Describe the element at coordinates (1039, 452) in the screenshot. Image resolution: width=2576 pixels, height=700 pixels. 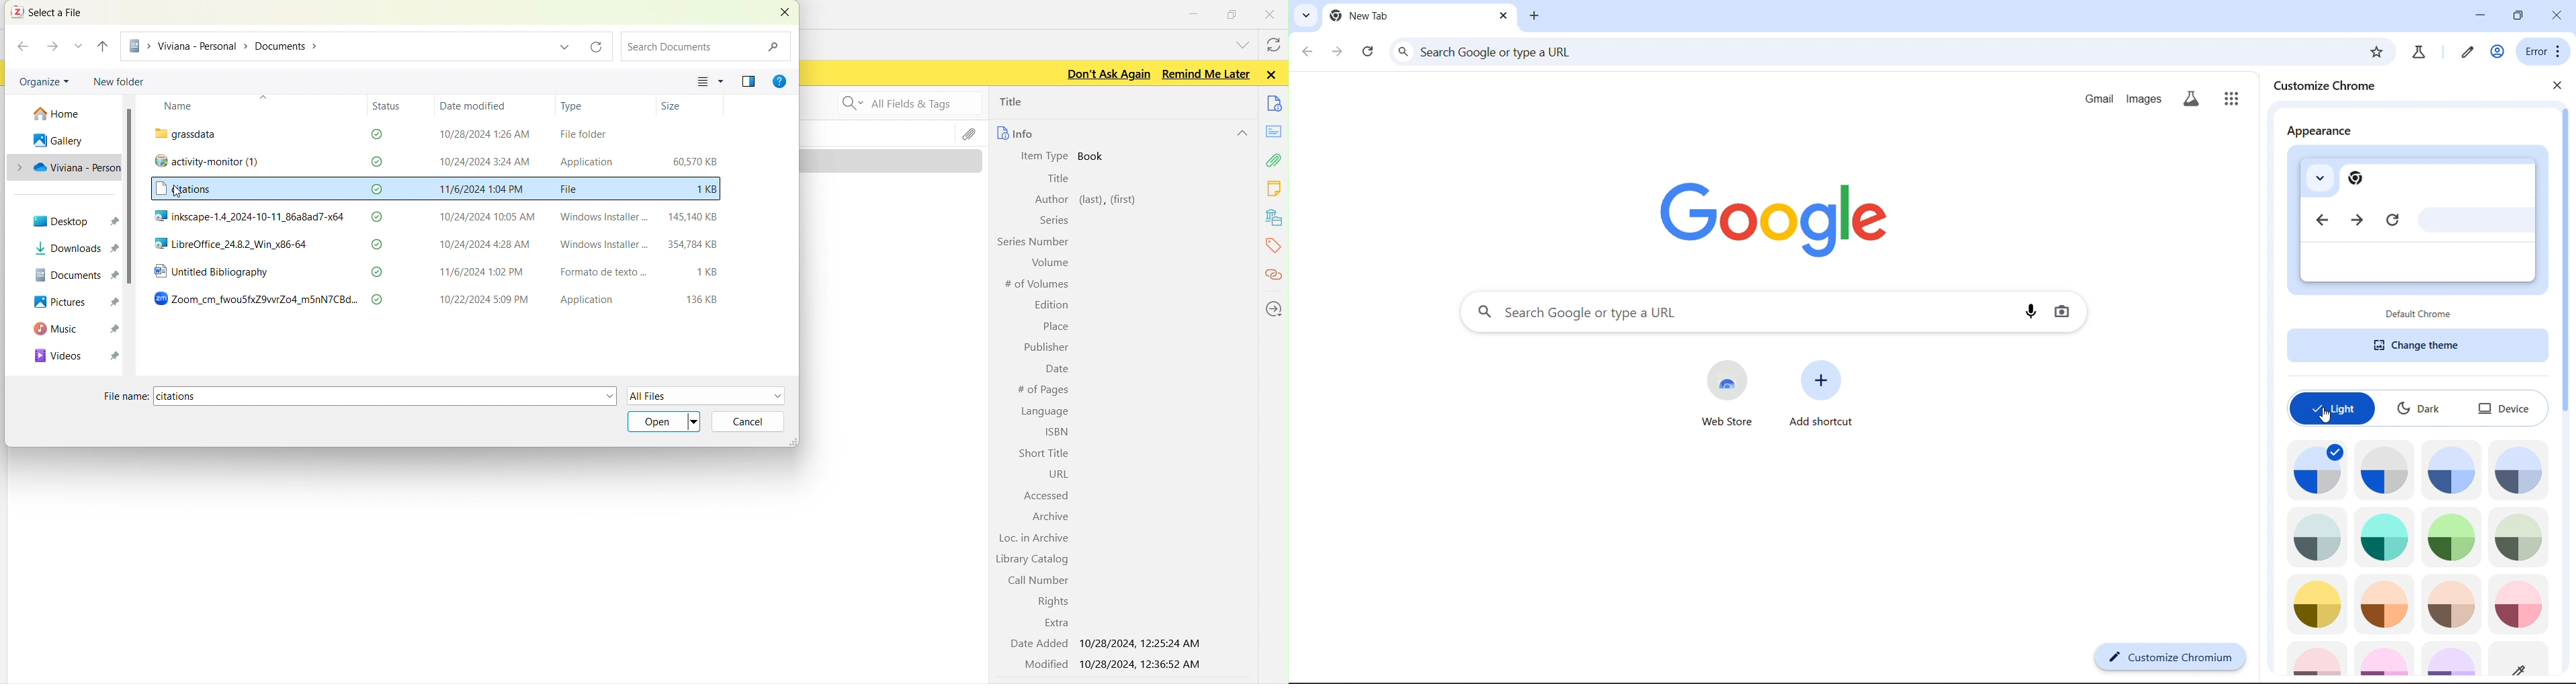
I see `Short Title` at that location.